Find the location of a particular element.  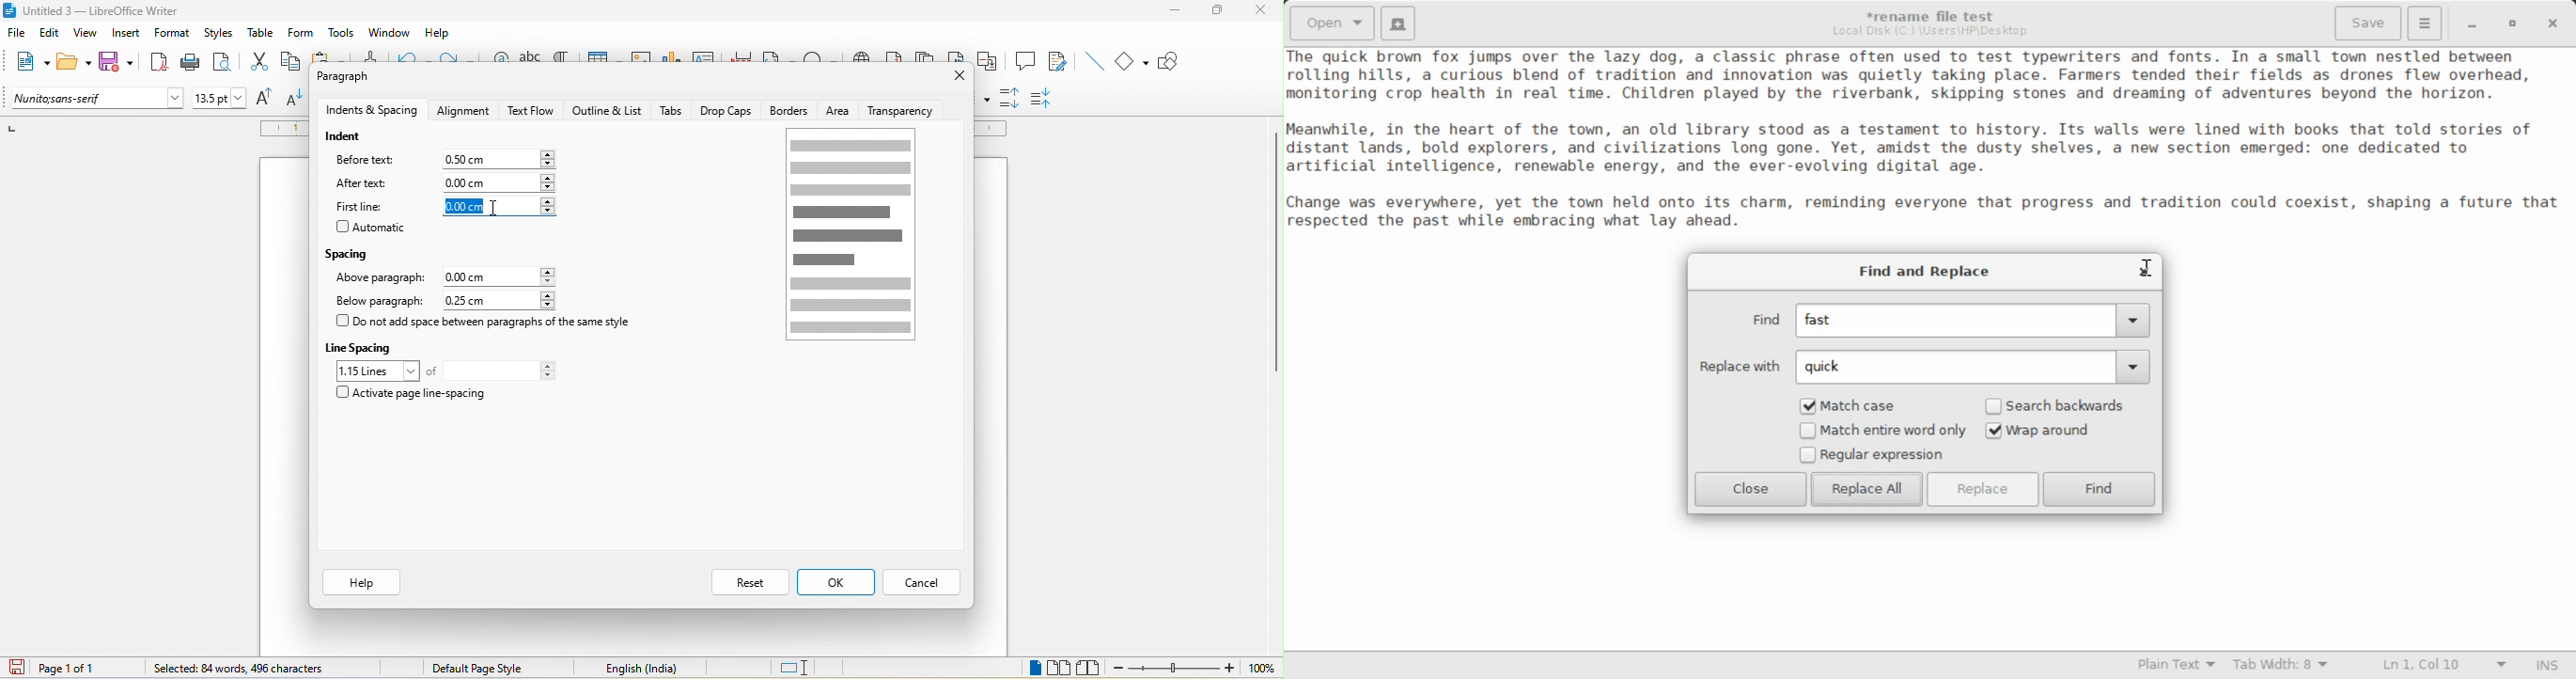

print preview is located at coordinates (226, 62).